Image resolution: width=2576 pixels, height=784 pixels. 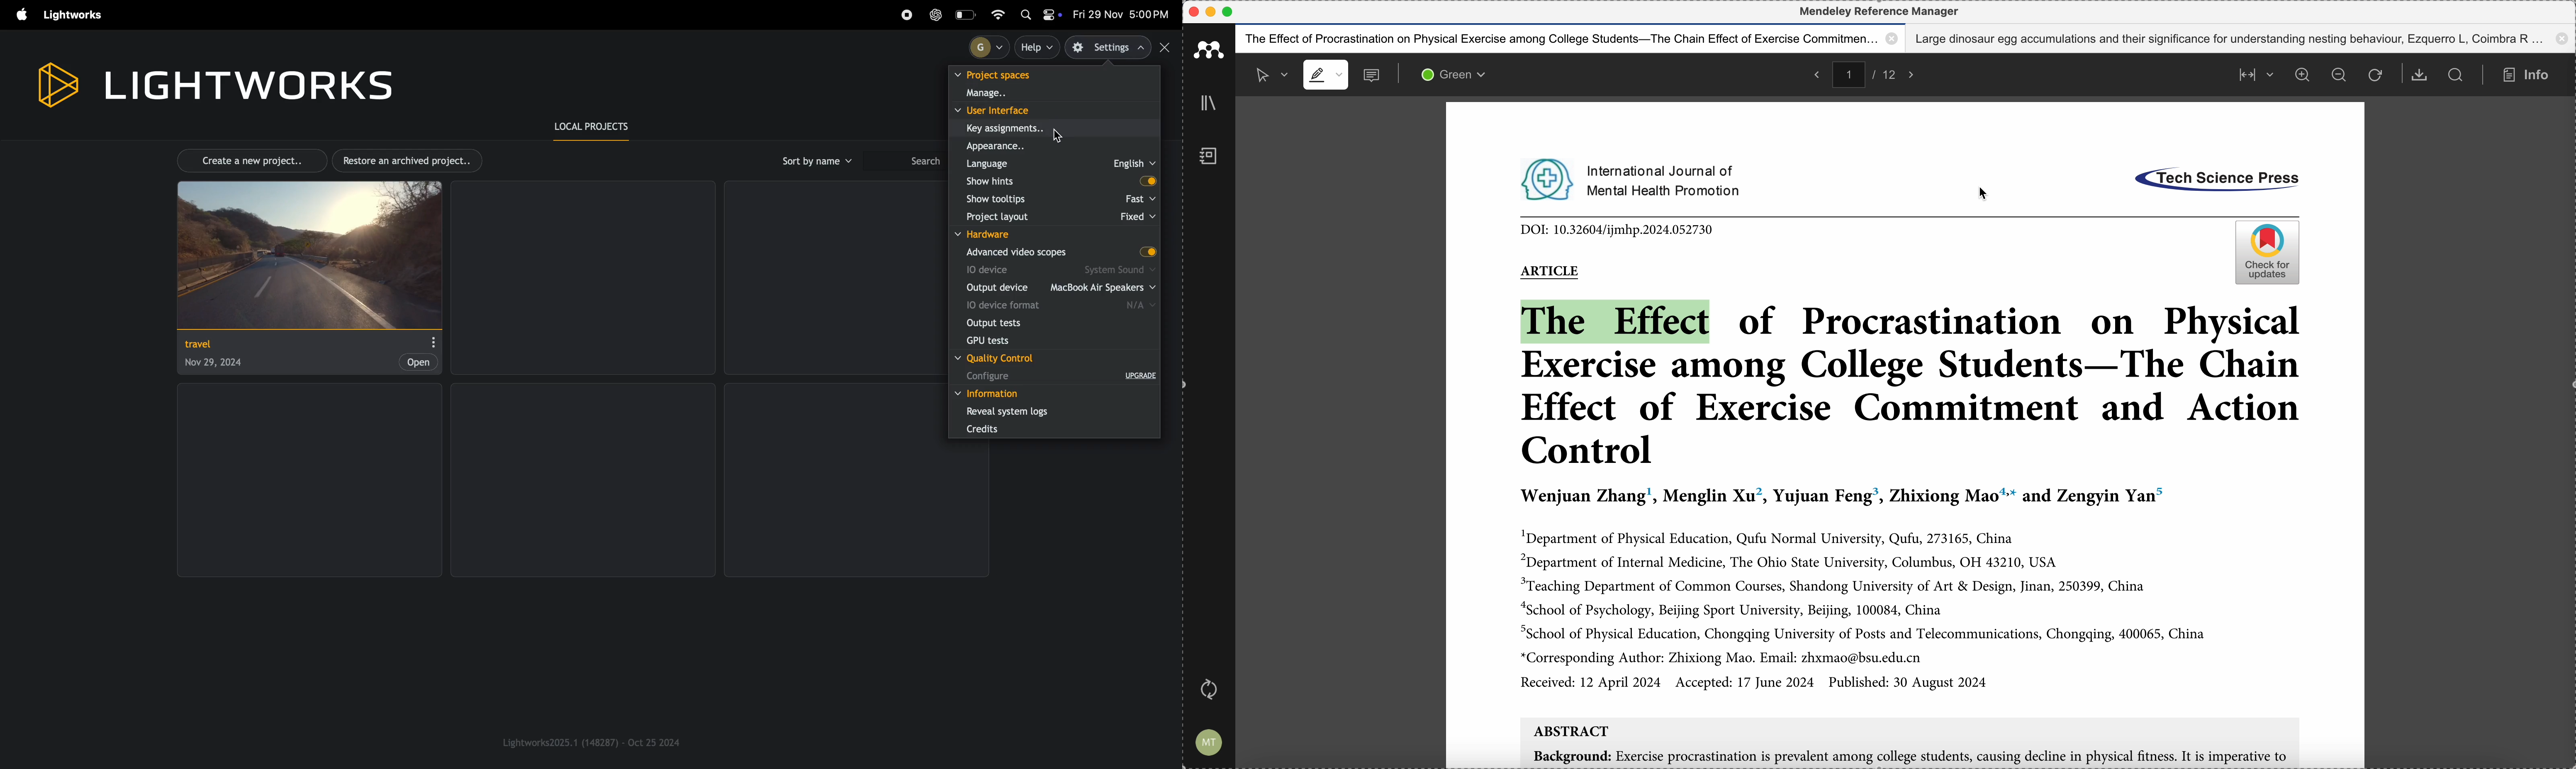 I want to click on The effect of procastination on physical exercise among college students - The Chain effect of exercise, so click(x=1571, y=39).